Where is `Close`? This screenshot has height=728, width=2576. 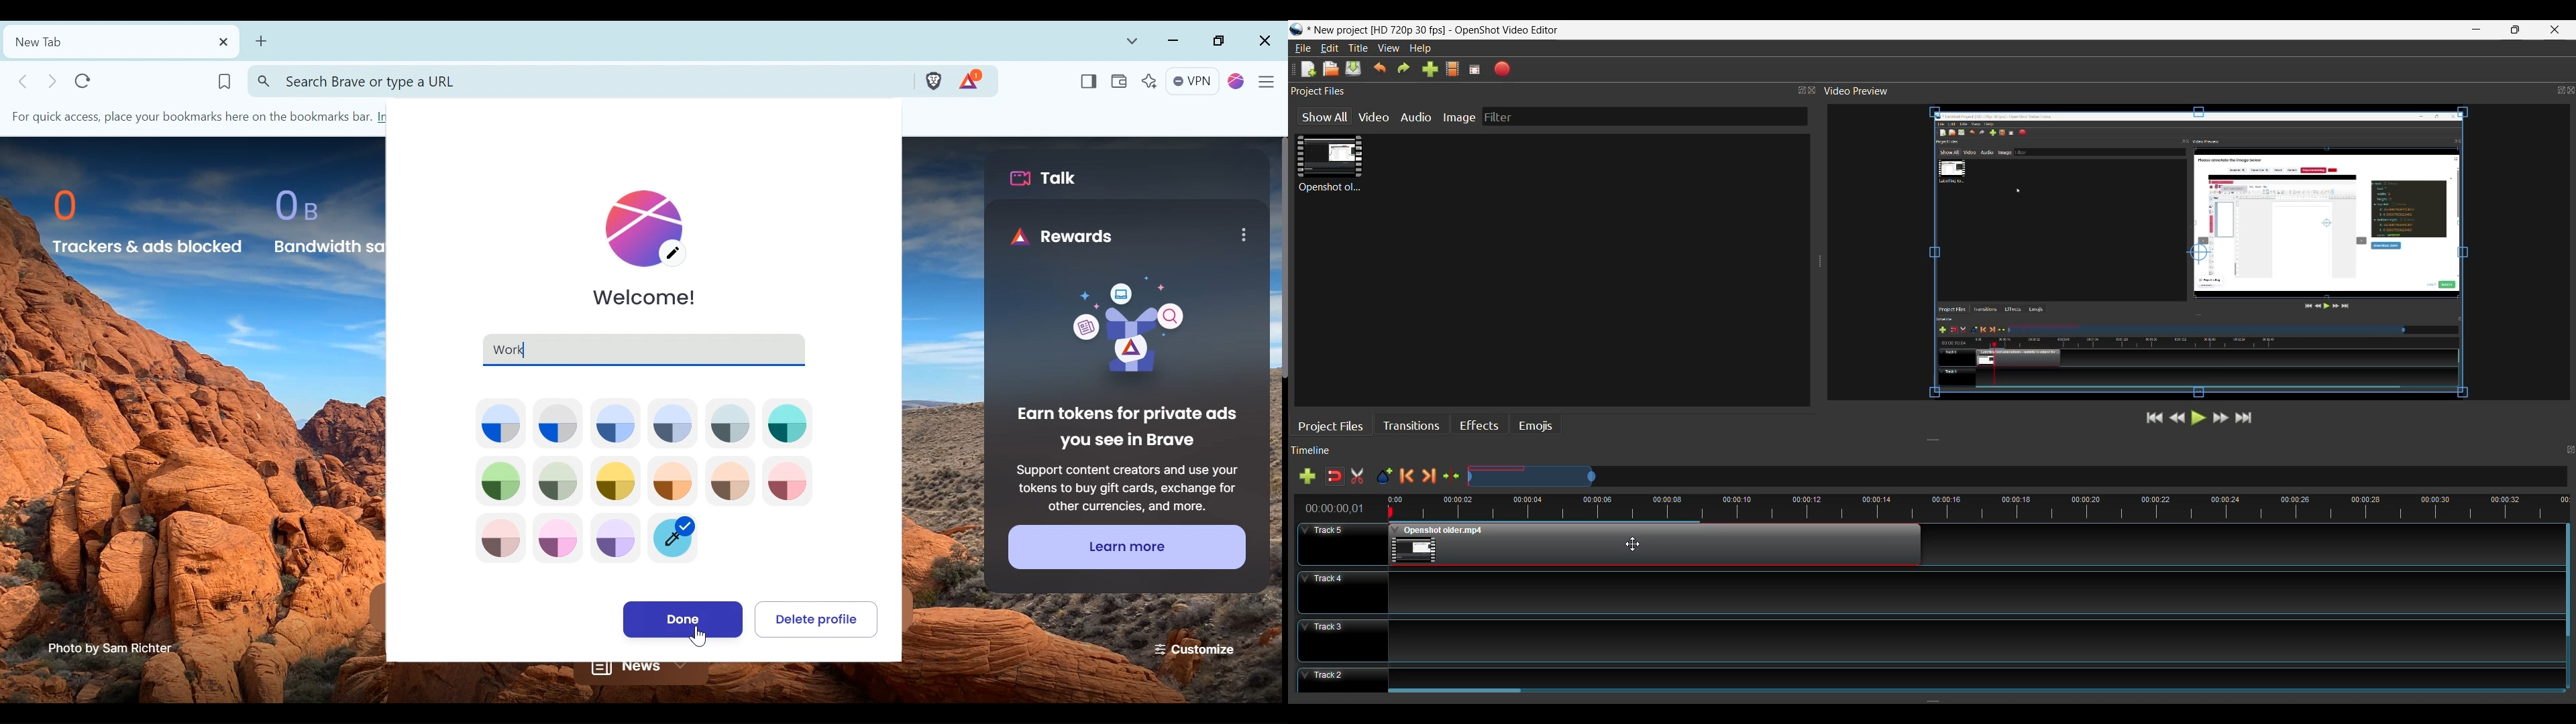 Close is located at coordinates (2555, 29).